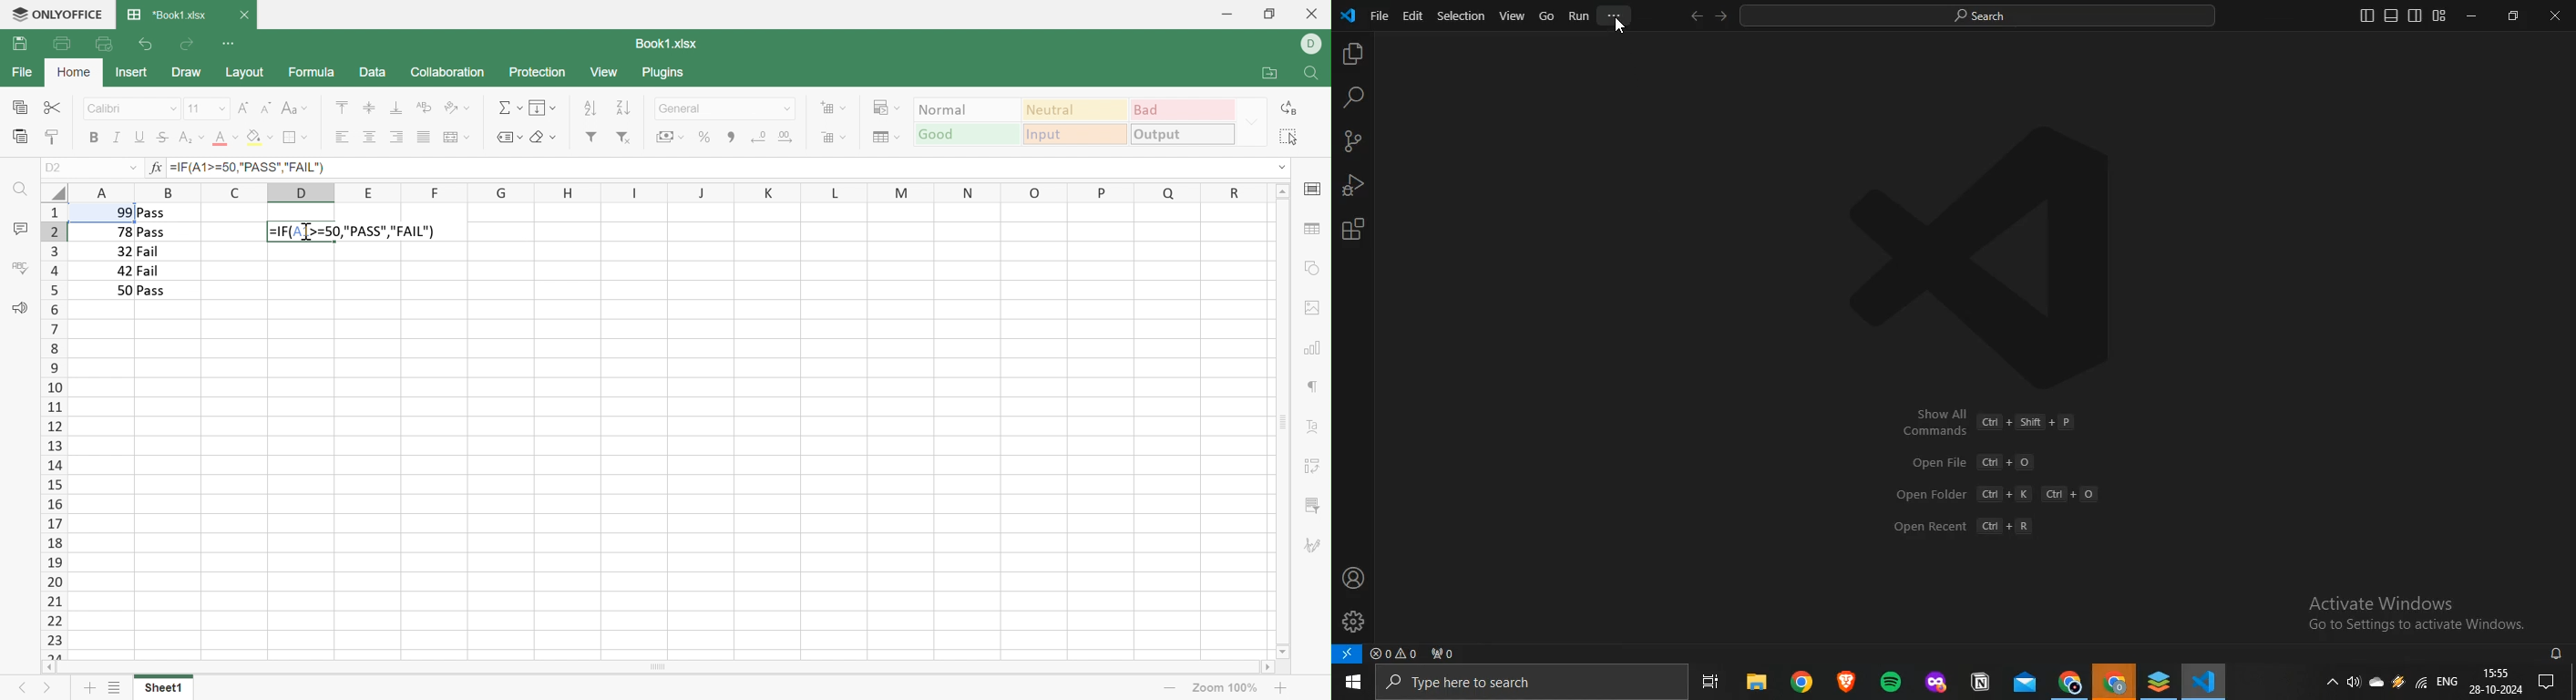  I want to click on Font increment, so click(244, 108).